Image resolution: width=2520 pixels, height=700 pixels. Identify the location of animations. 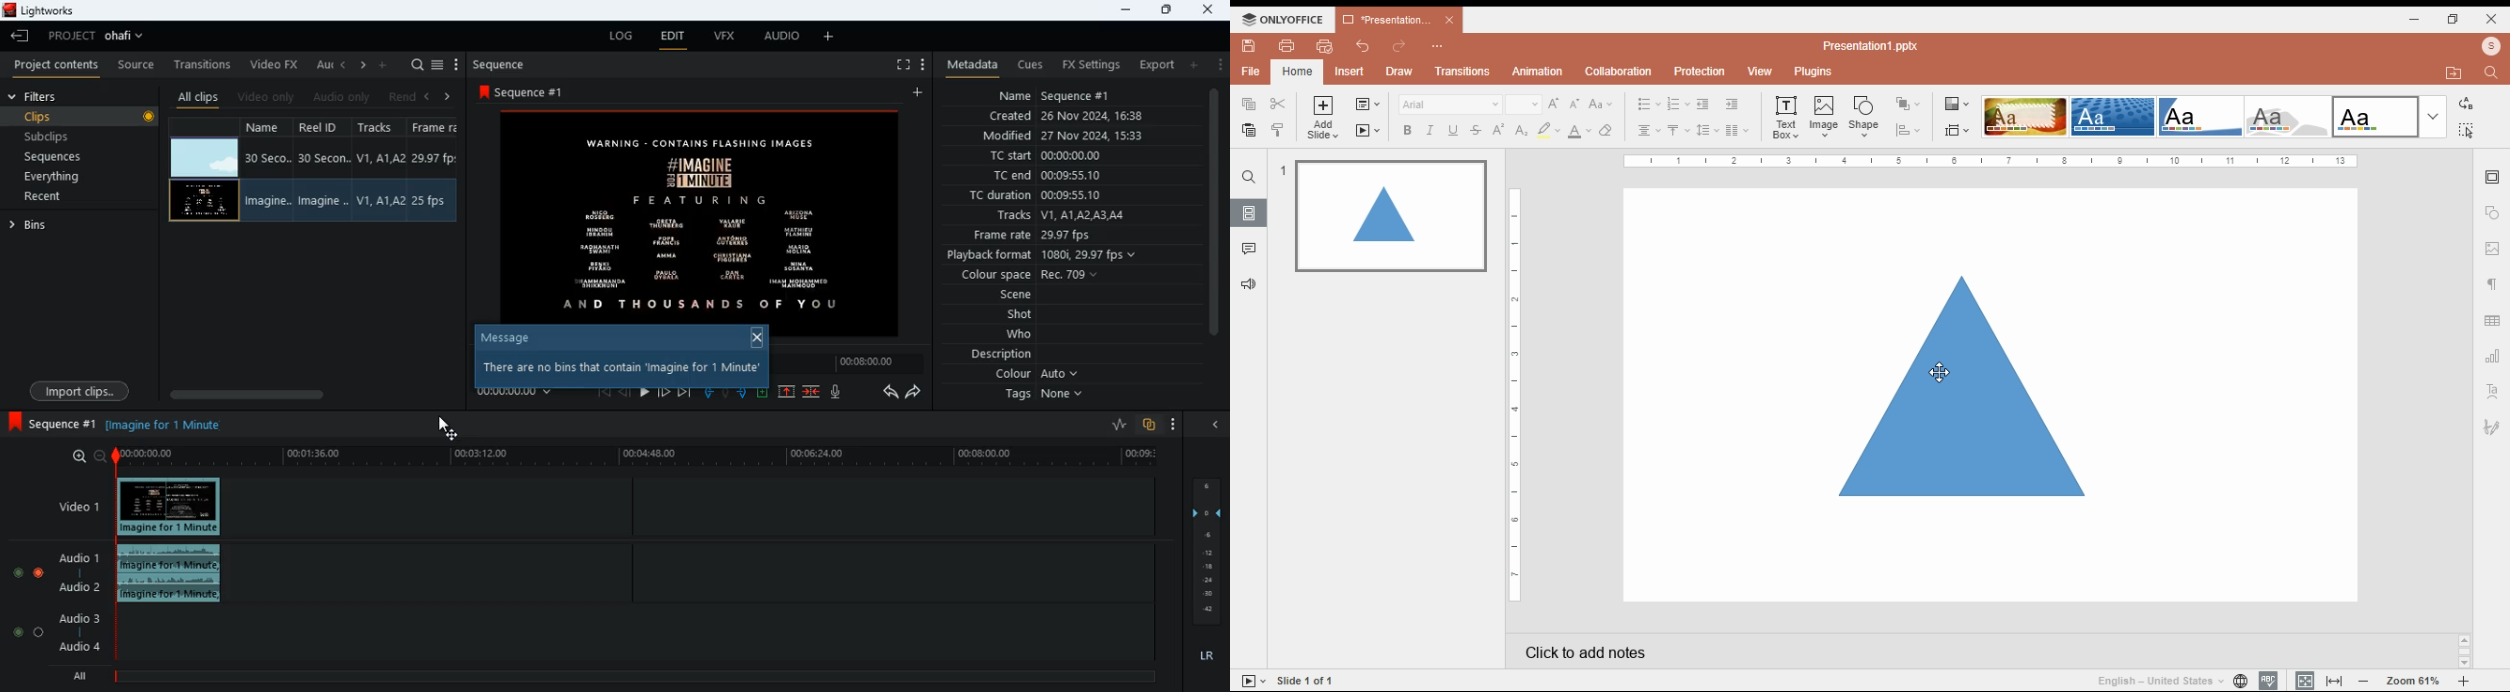
(1537, 72).